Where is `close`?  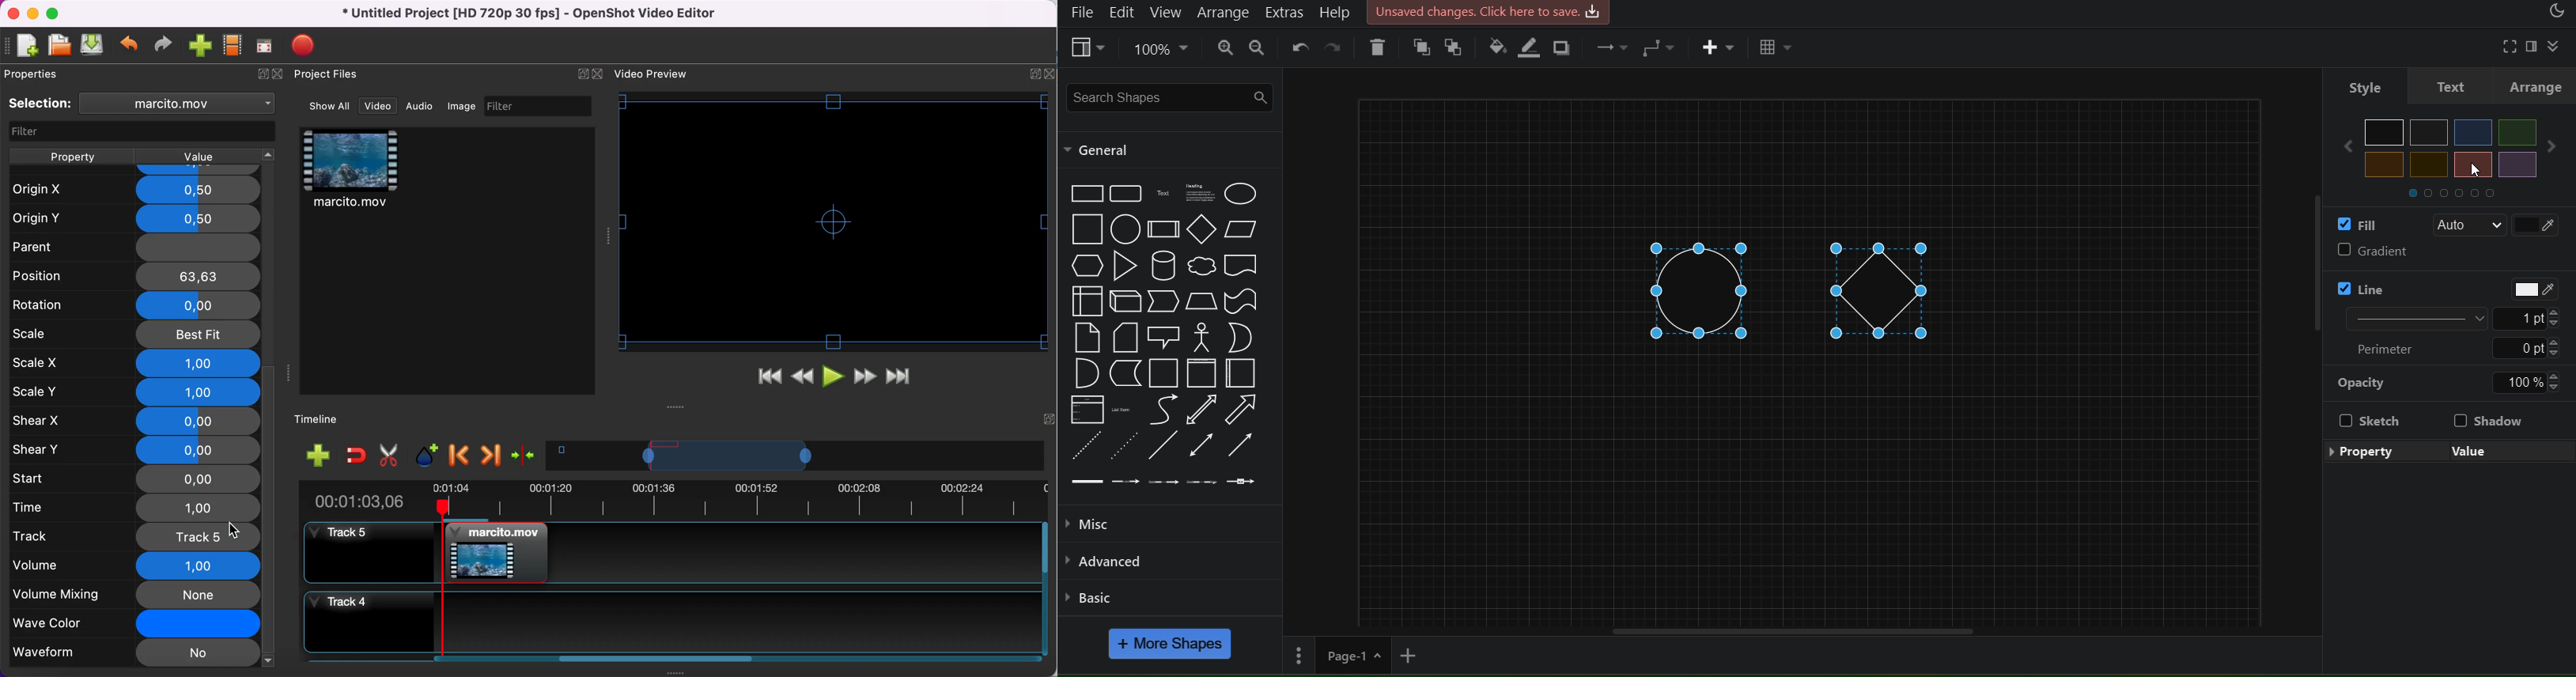
close is located at coordinates (13, 14).